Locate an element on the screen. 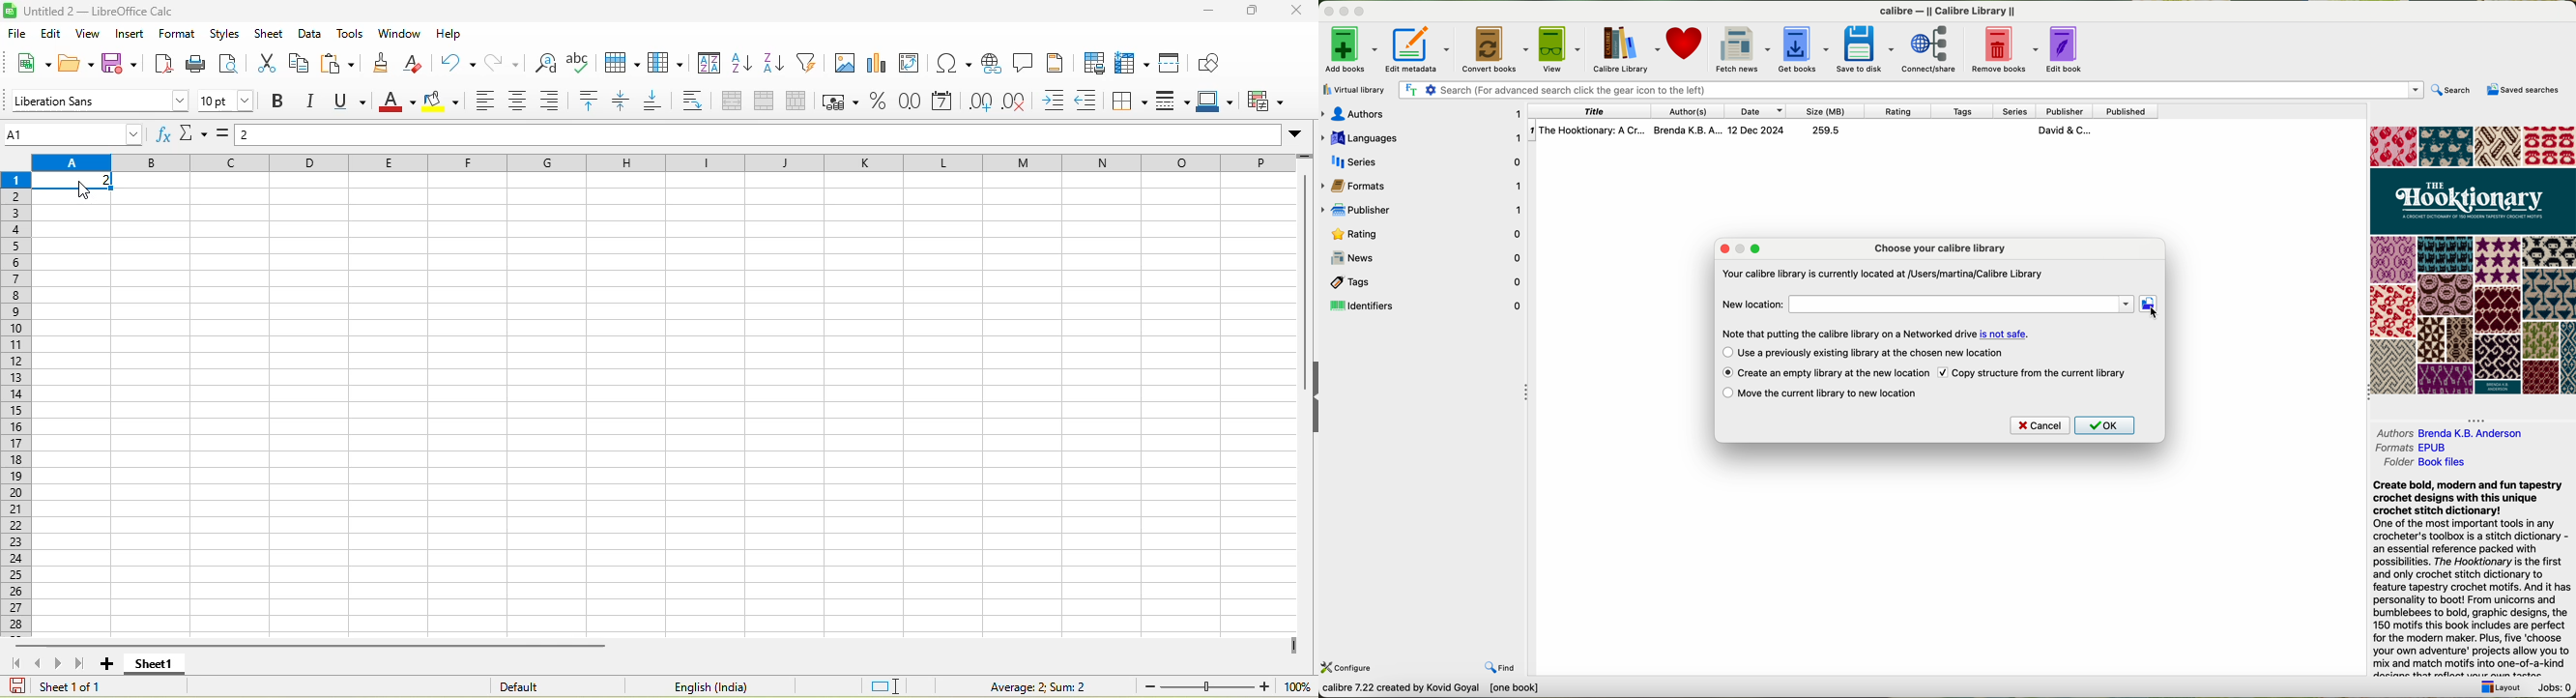 Image resolution: width=2576 pixels, height=700 pixels. formats EPUB is located at coordinates (2410, 448).